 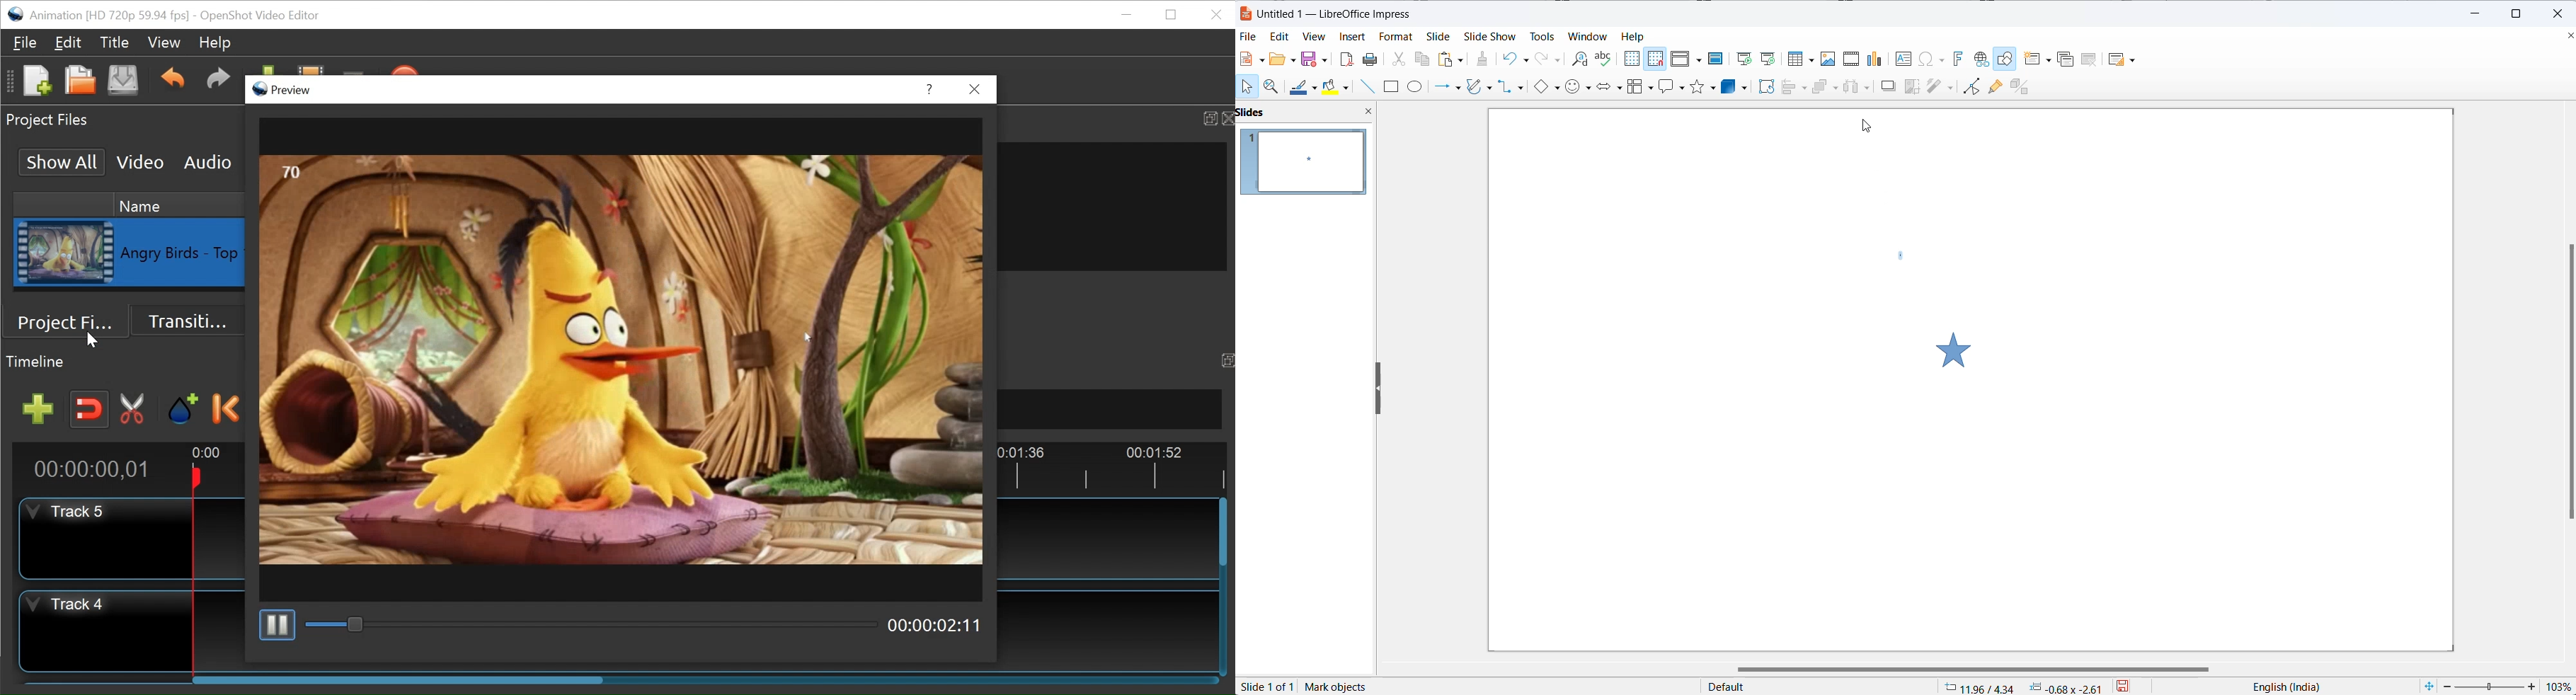 What do you see at coordinates (1276, 38) in the screenshot?
I see `edit` at bounding box center [1276, 38].